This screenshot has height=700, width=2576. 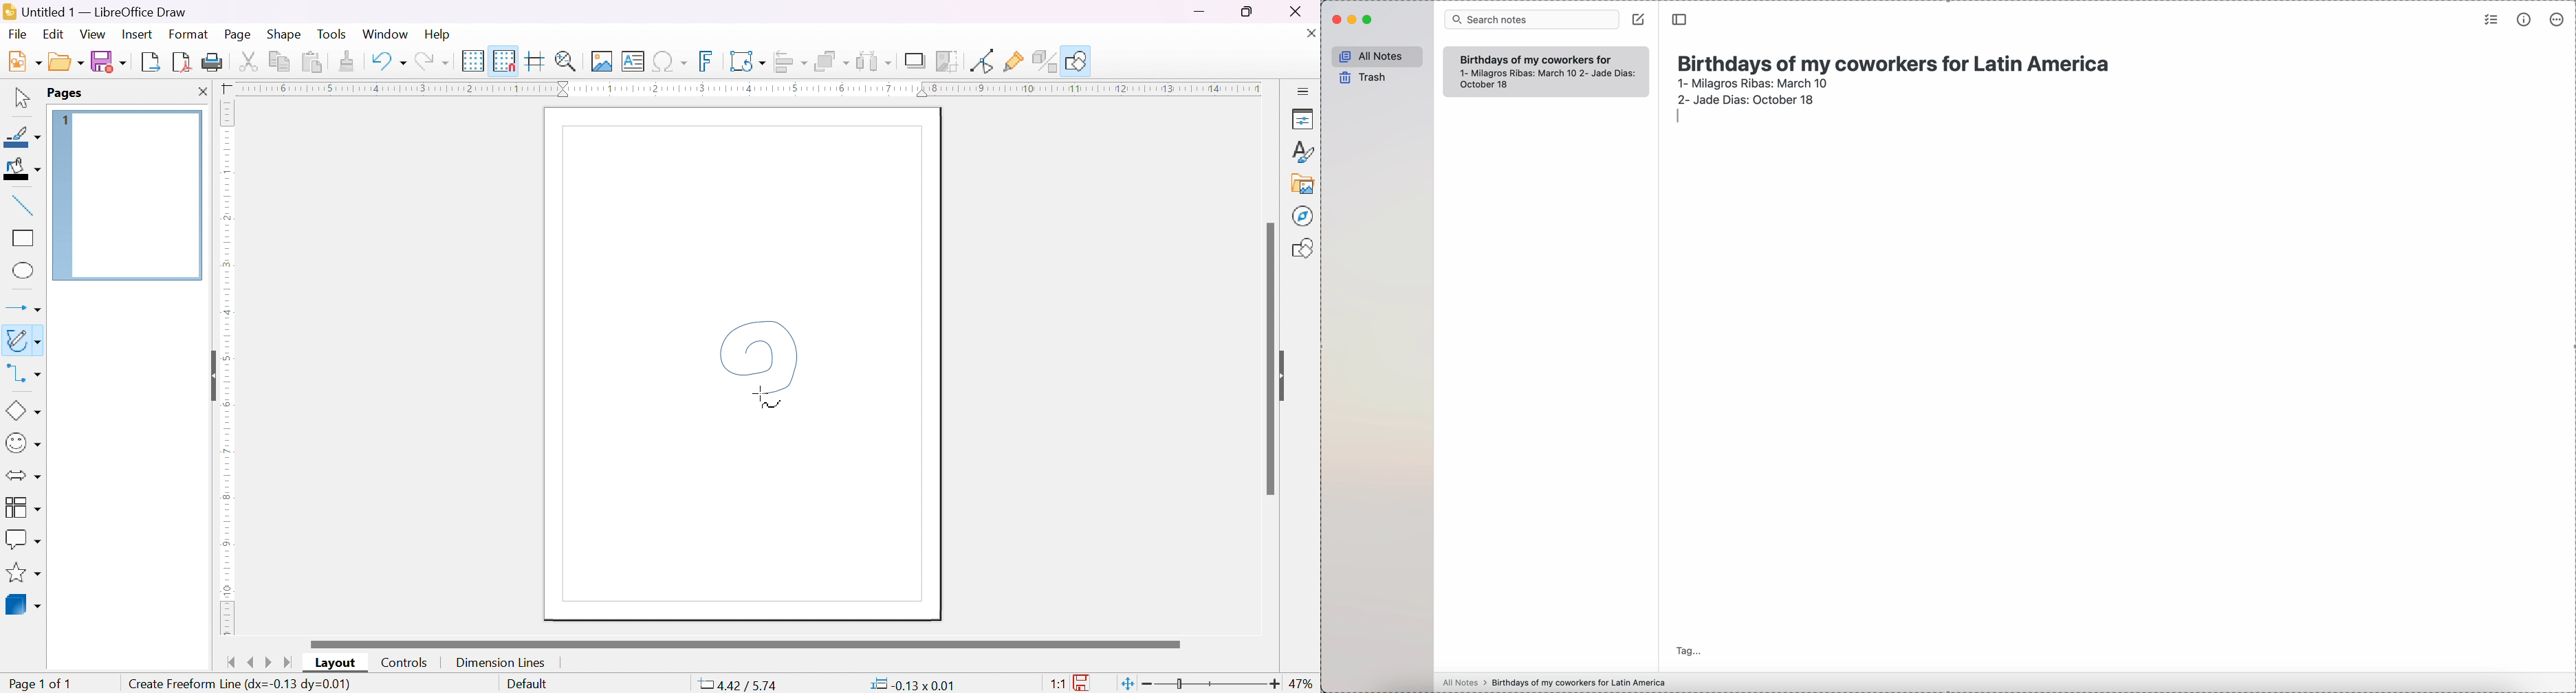 What do you see at coordinates (789, 63) in the screenshot?
I see `align objects` at bounding box center [789, 63].